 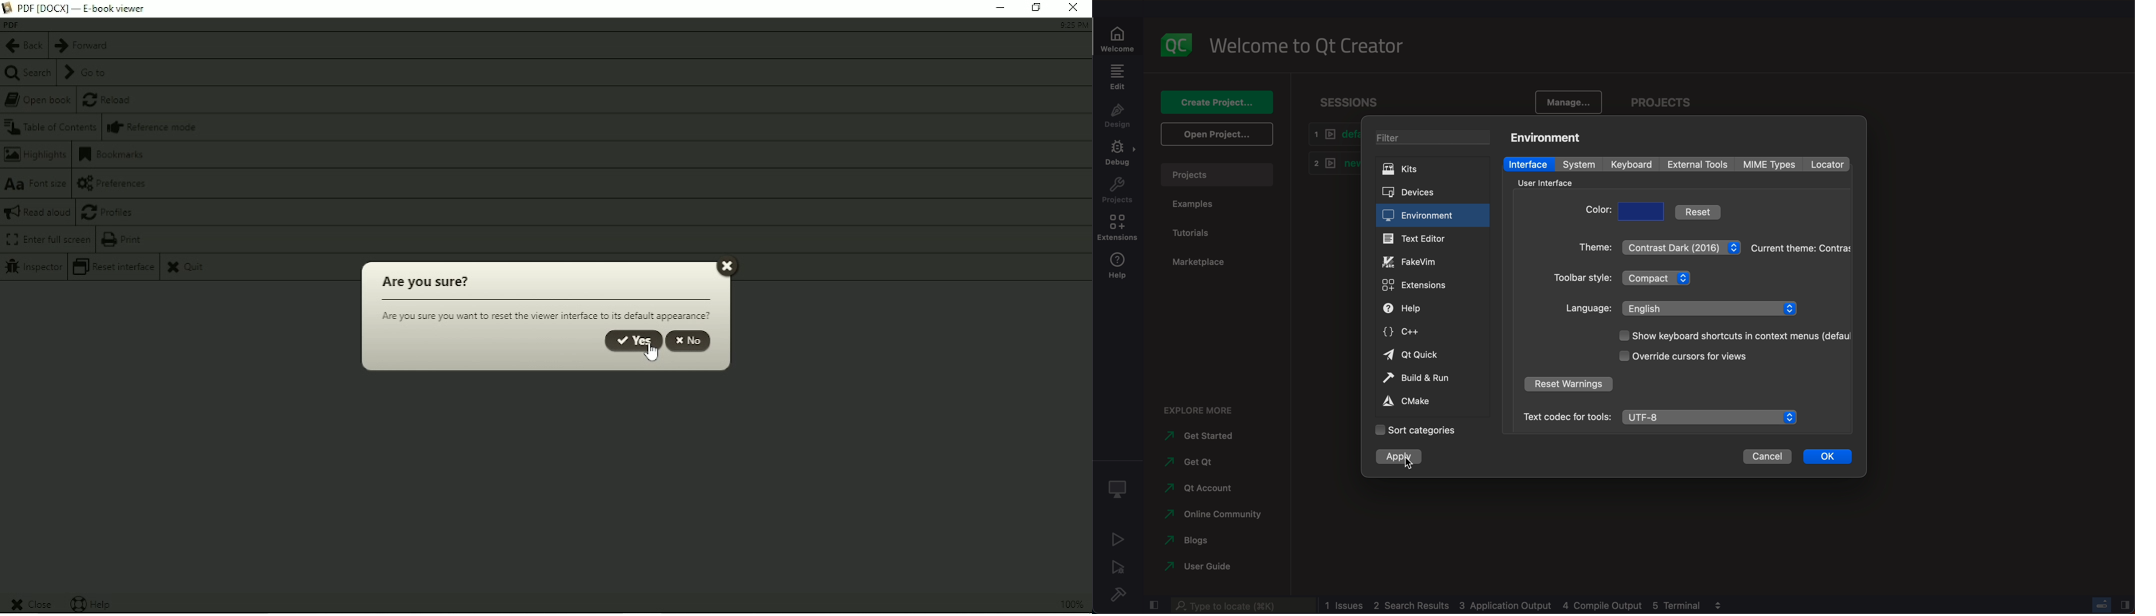 I want to click on sessions, so click(x=1360, y=100).